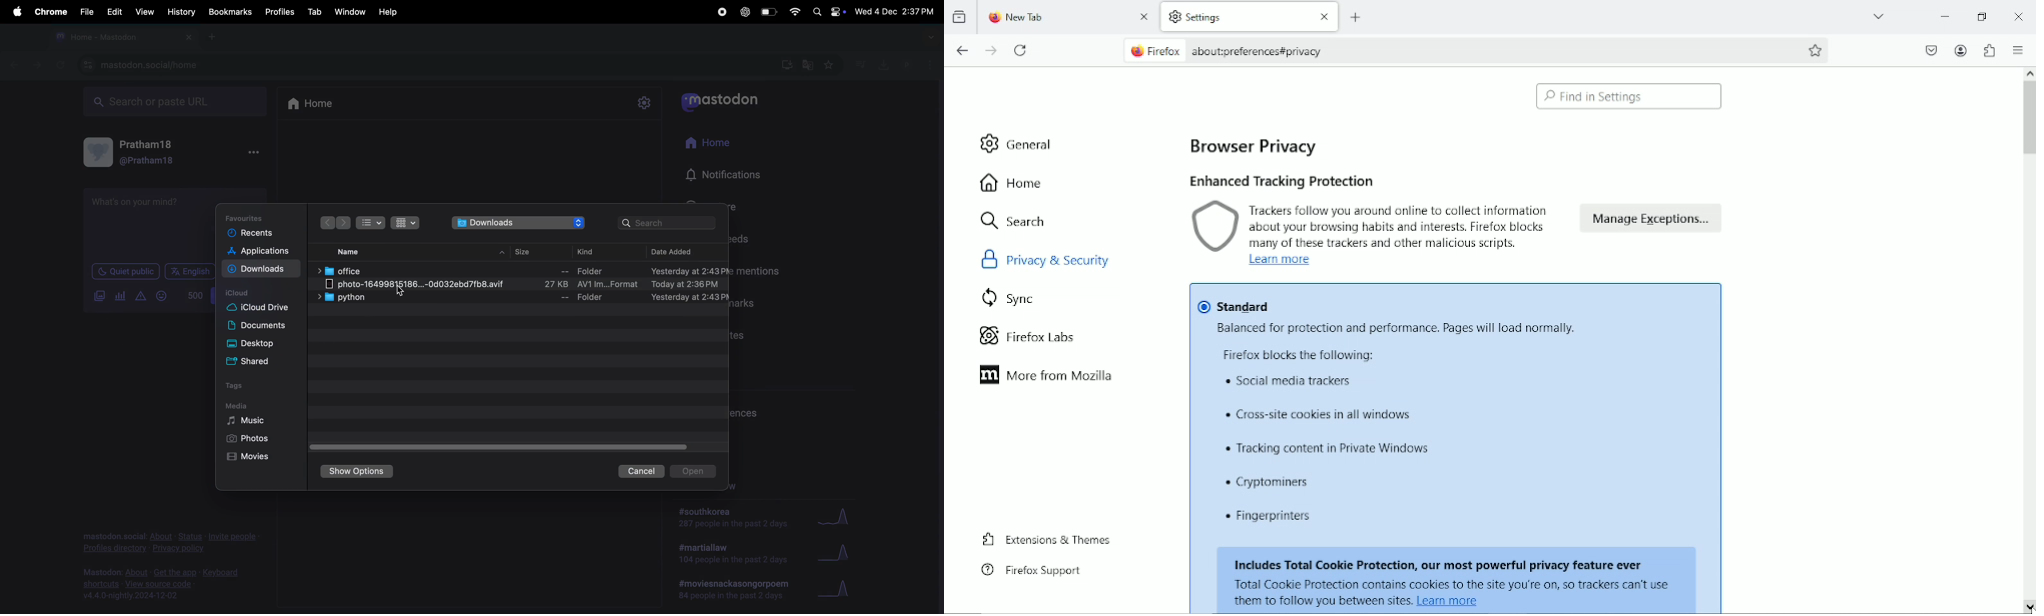 The height and width of the screenshot is (616, 2044). Describe the element at coordinates (1014, 220) in the screenshot. I see `search` at that location.